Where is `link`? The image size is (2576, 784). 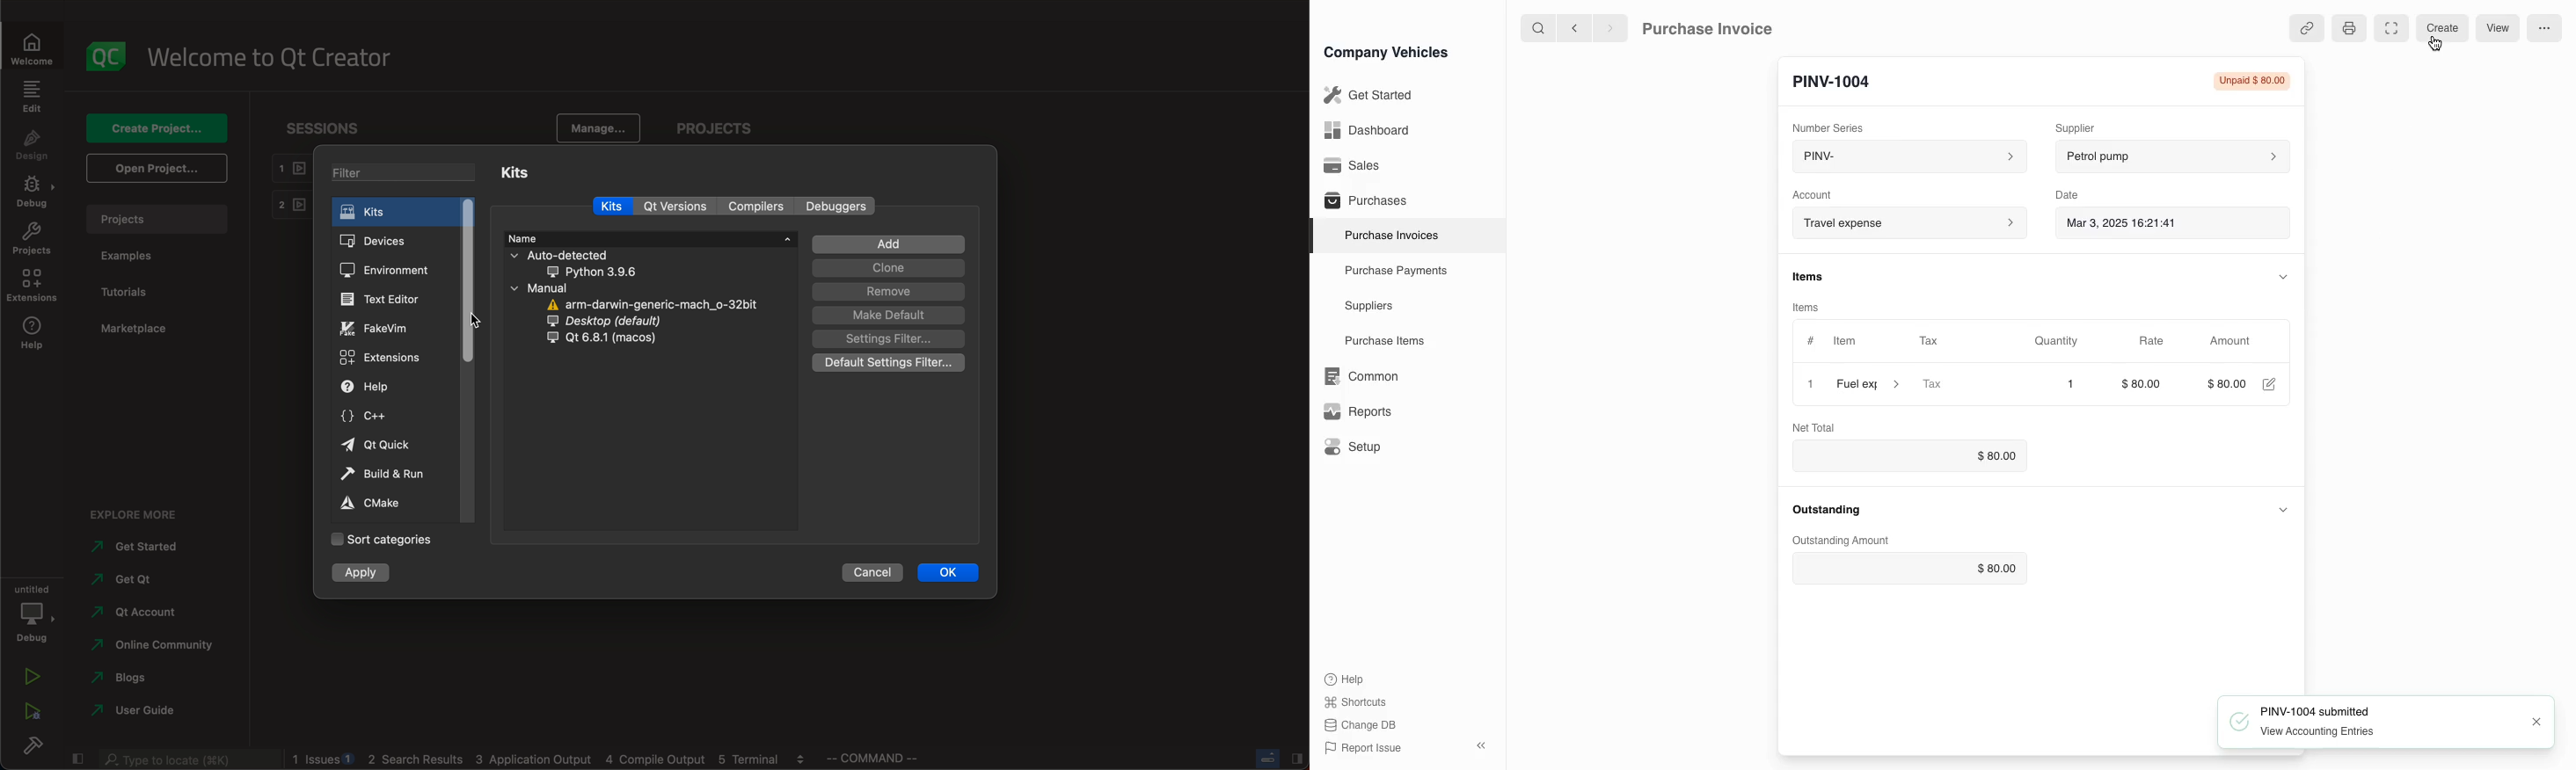
link is located at coordinates (2305, 27).